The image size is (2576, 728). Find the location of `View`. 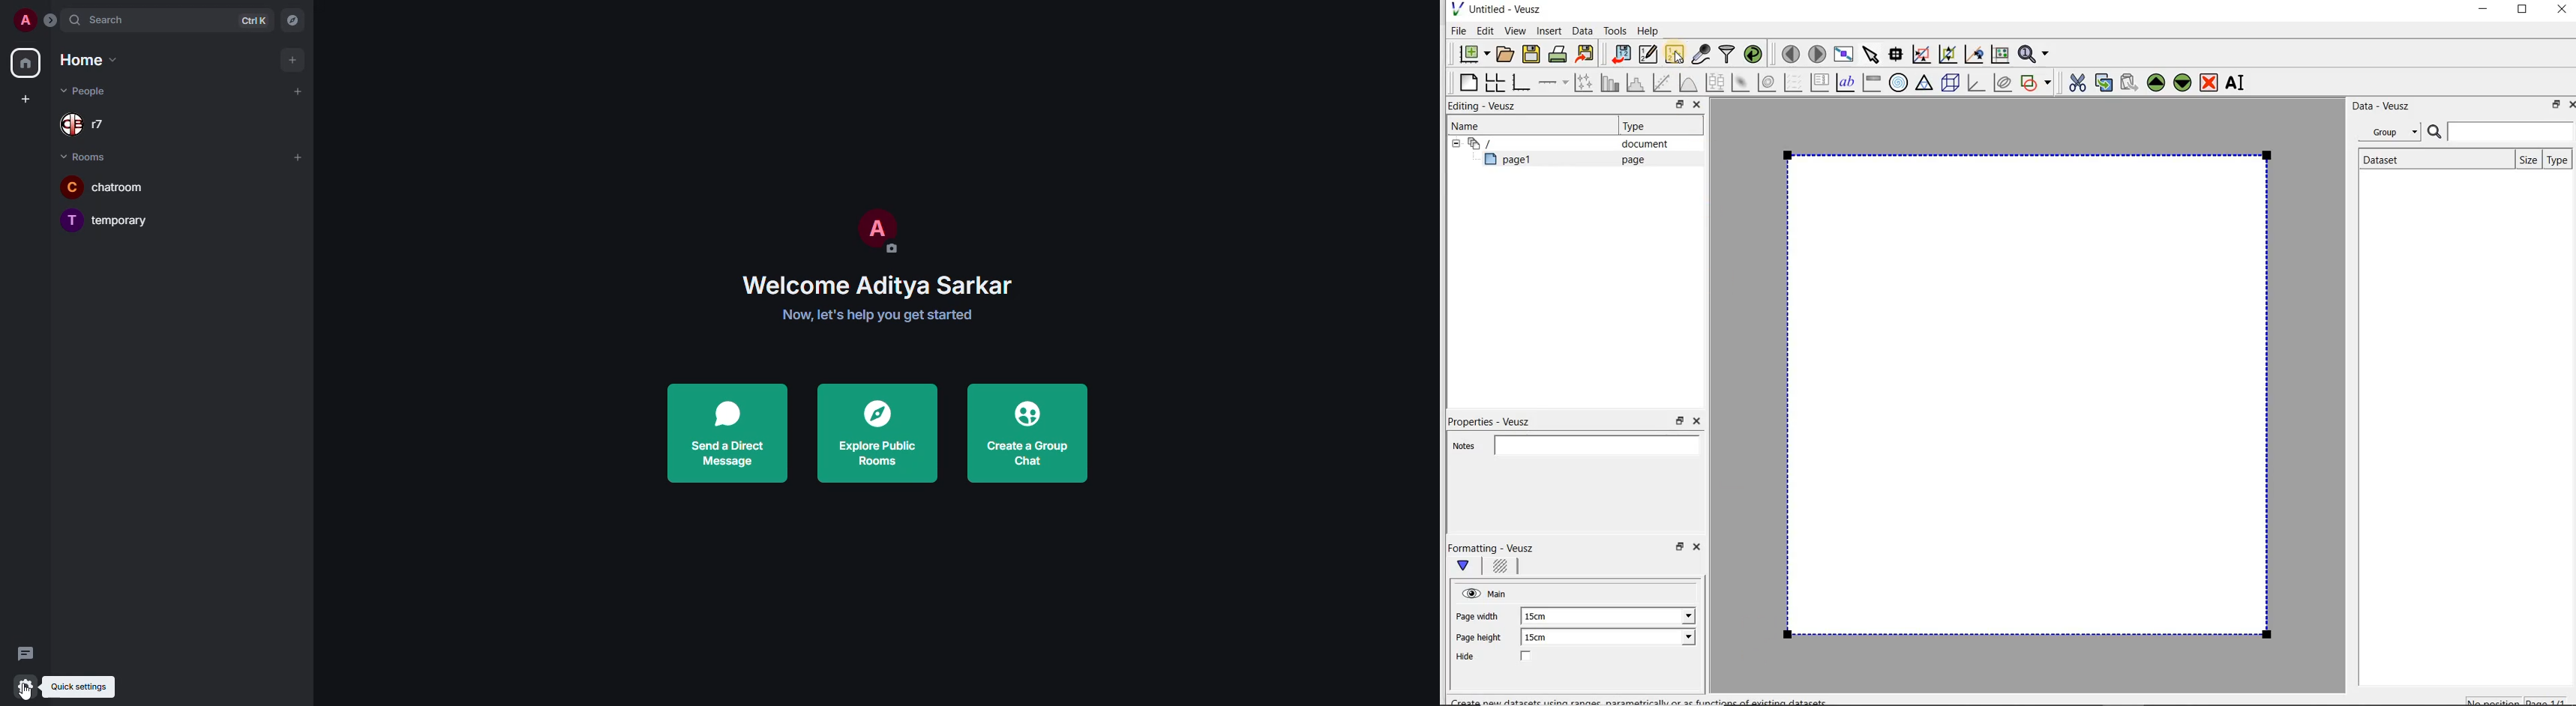

View is located at coordinates (1515, 29).